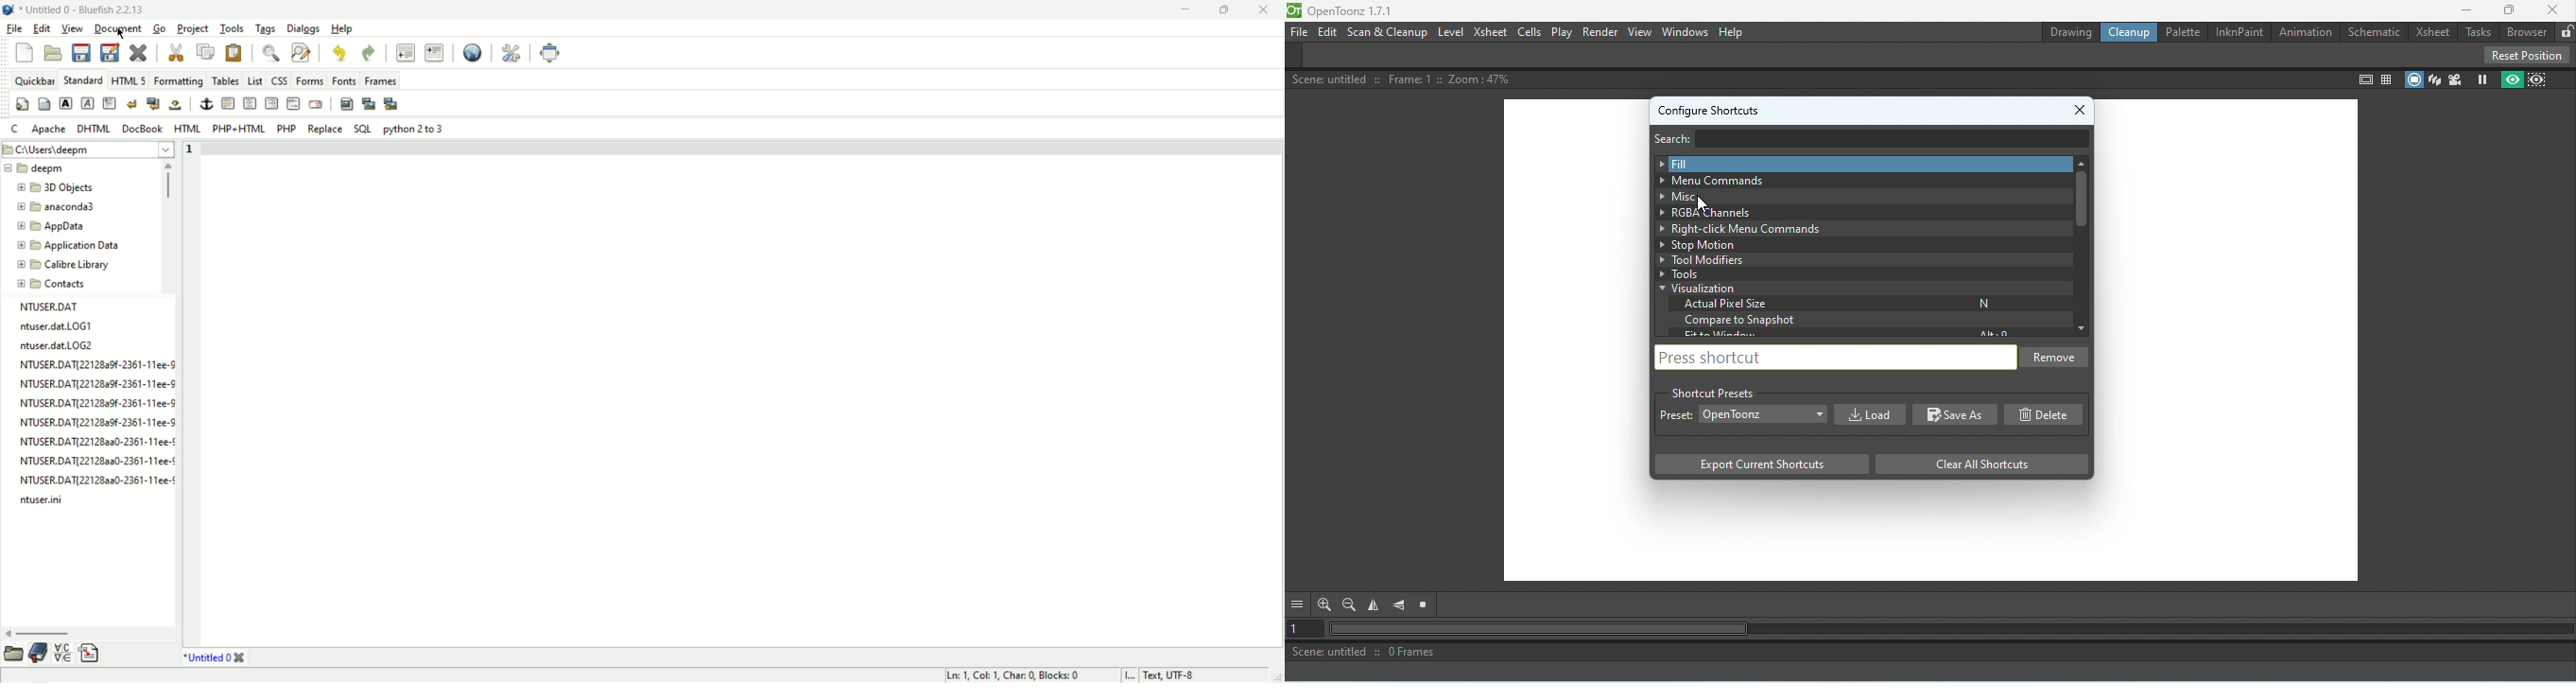 Image resolution: width=2576 pixels, height=700 pixels. I want to click on Remove, so click(2057, 359).